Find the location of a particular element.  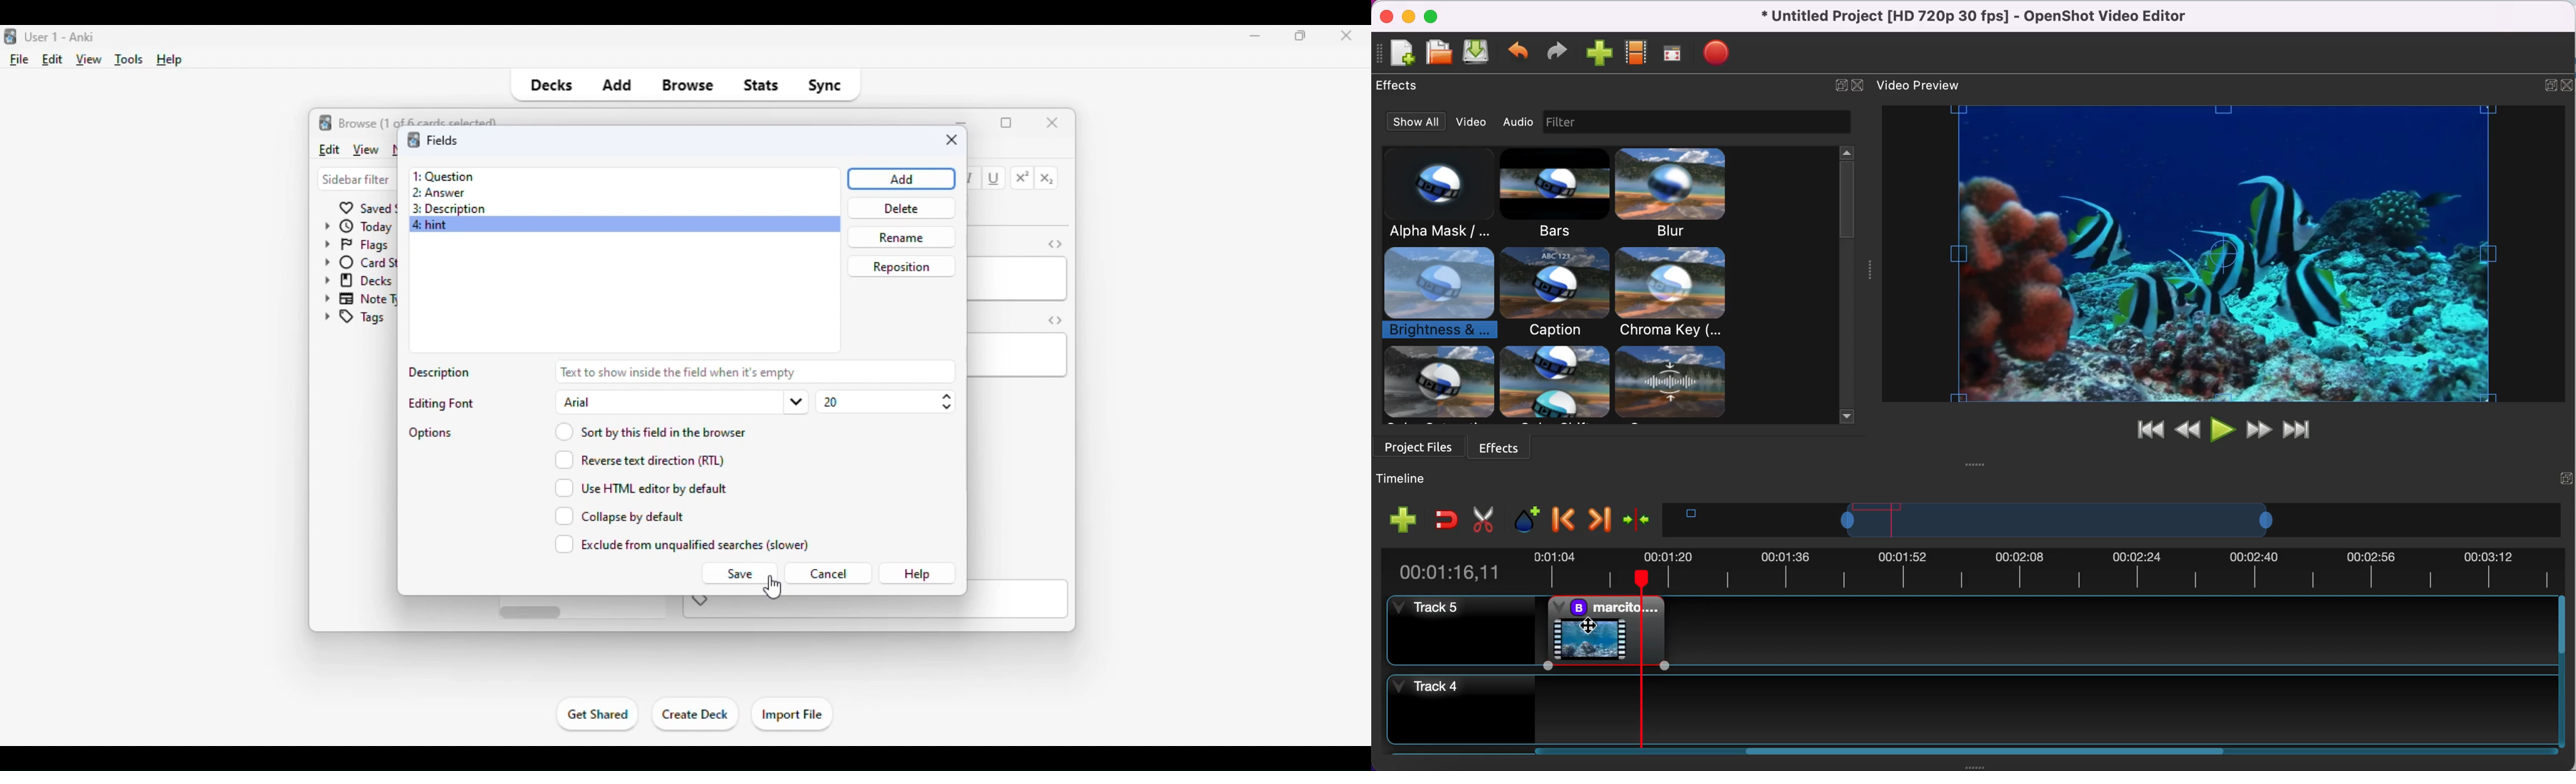

reverse text direction (RTL) is located at coordinates (639, 459).